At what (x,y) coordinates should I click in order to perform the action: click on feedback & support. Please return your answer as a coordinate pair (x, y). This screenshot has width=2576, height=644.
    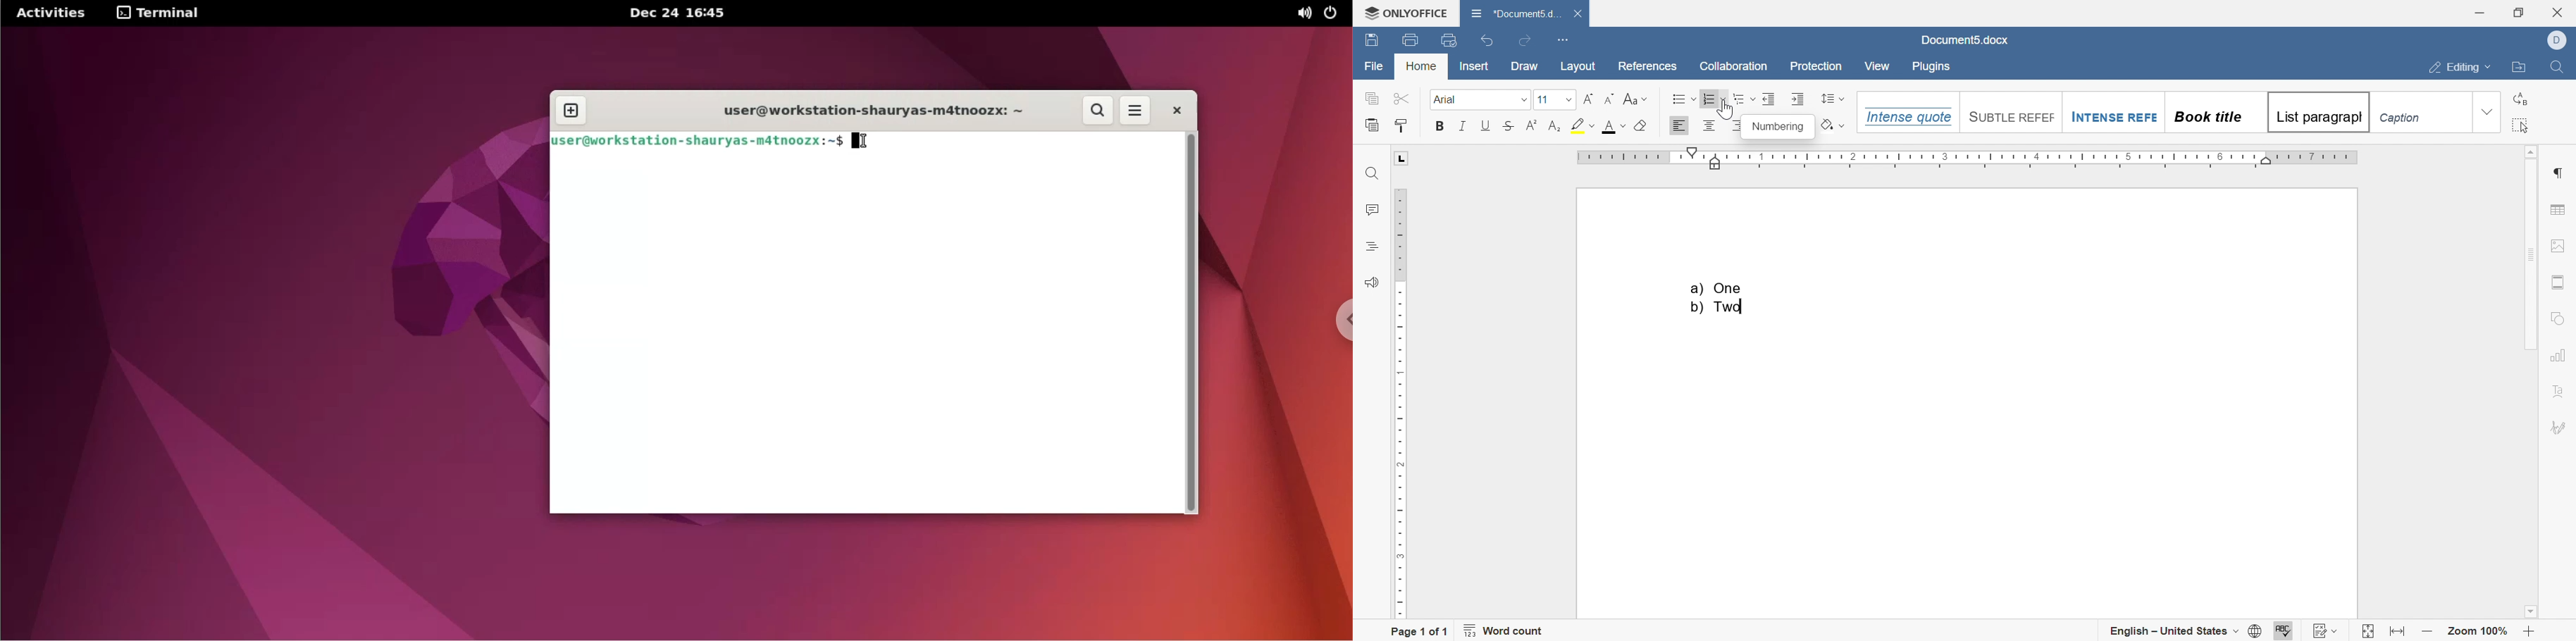
    Looking at the image, I should click on (1373, 282).